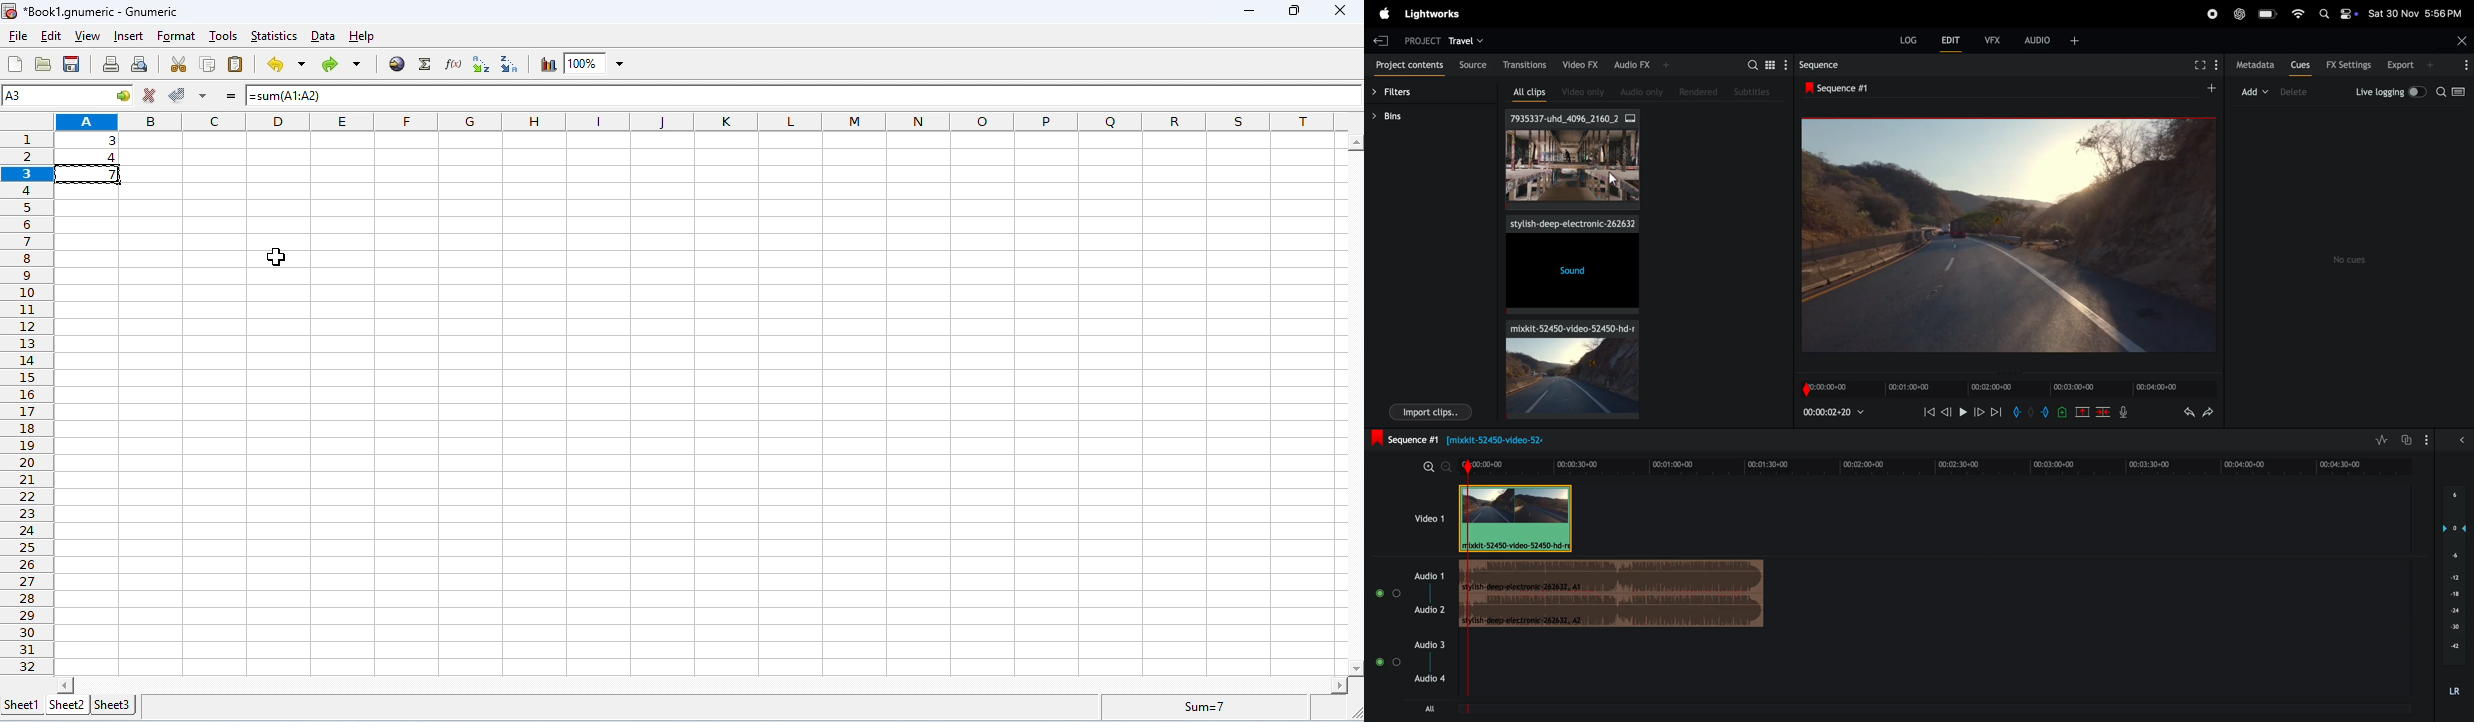 Image resolution: width=2492 pixels, height=728 pixels. I want to click on Book1.gnumeric - Gnumeric, so click(94, 13).